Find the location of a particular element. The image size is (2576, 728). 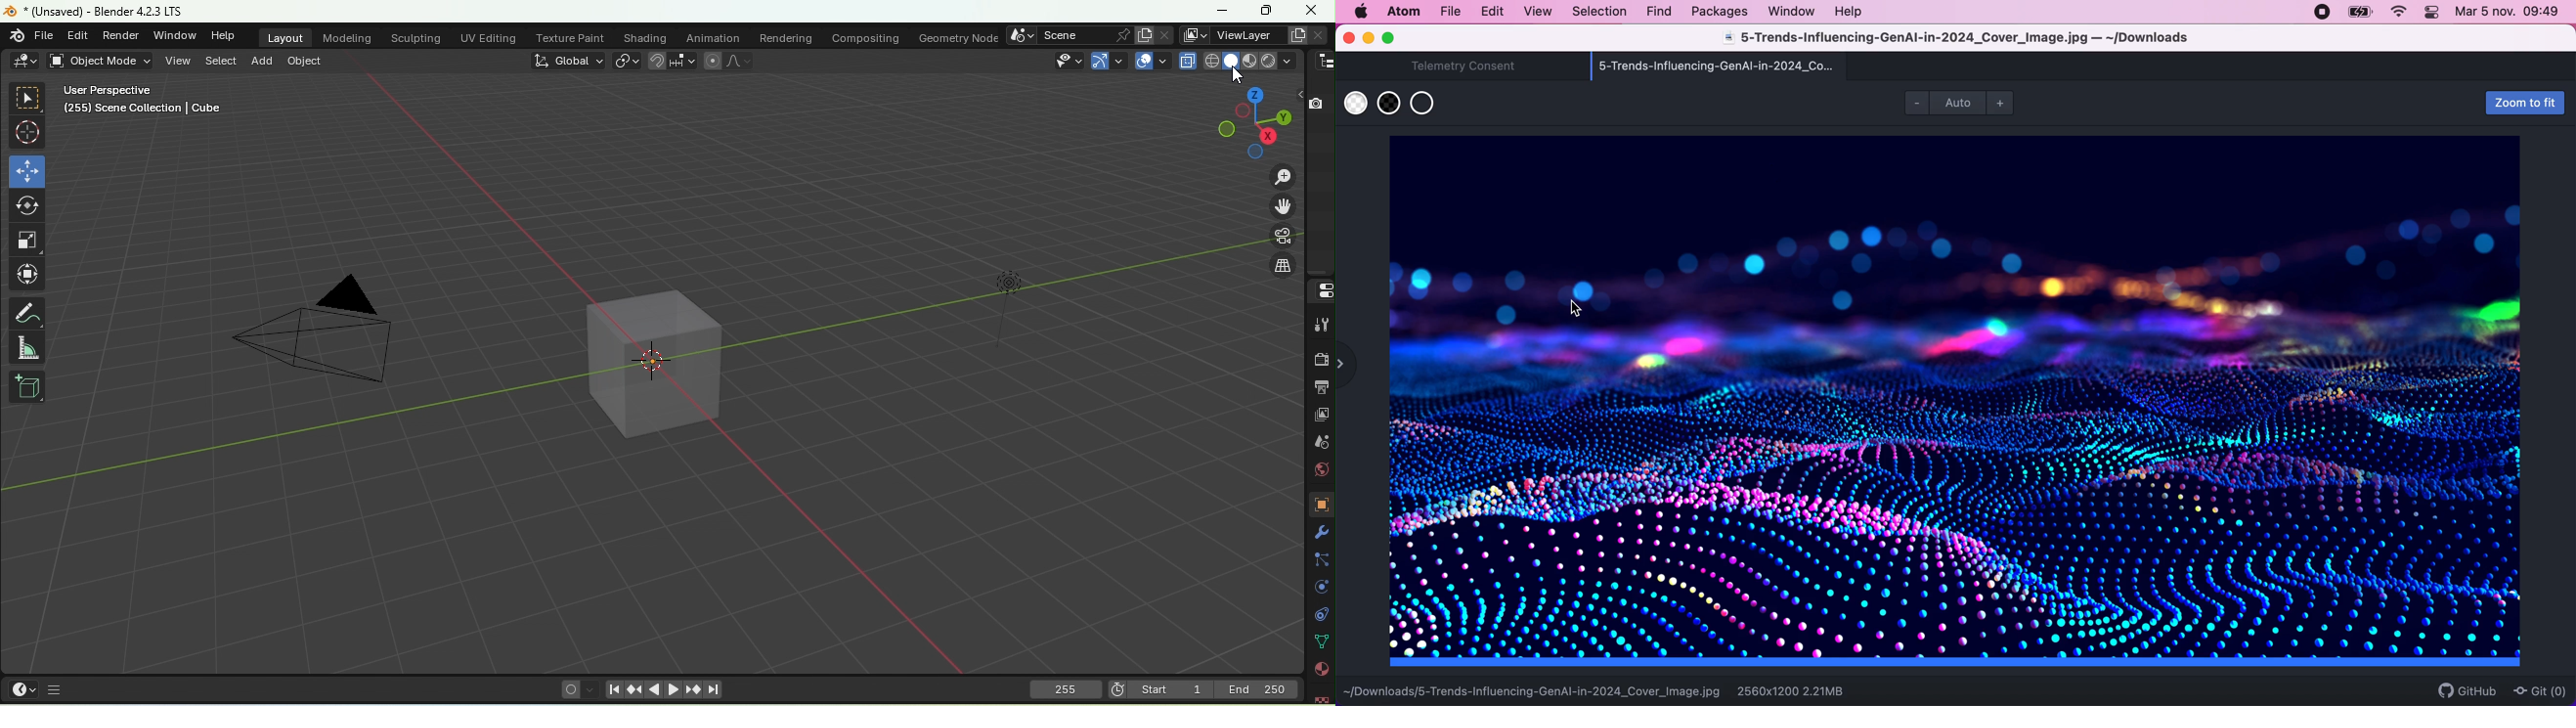

Cursor is located at coordinates (1237, 76).